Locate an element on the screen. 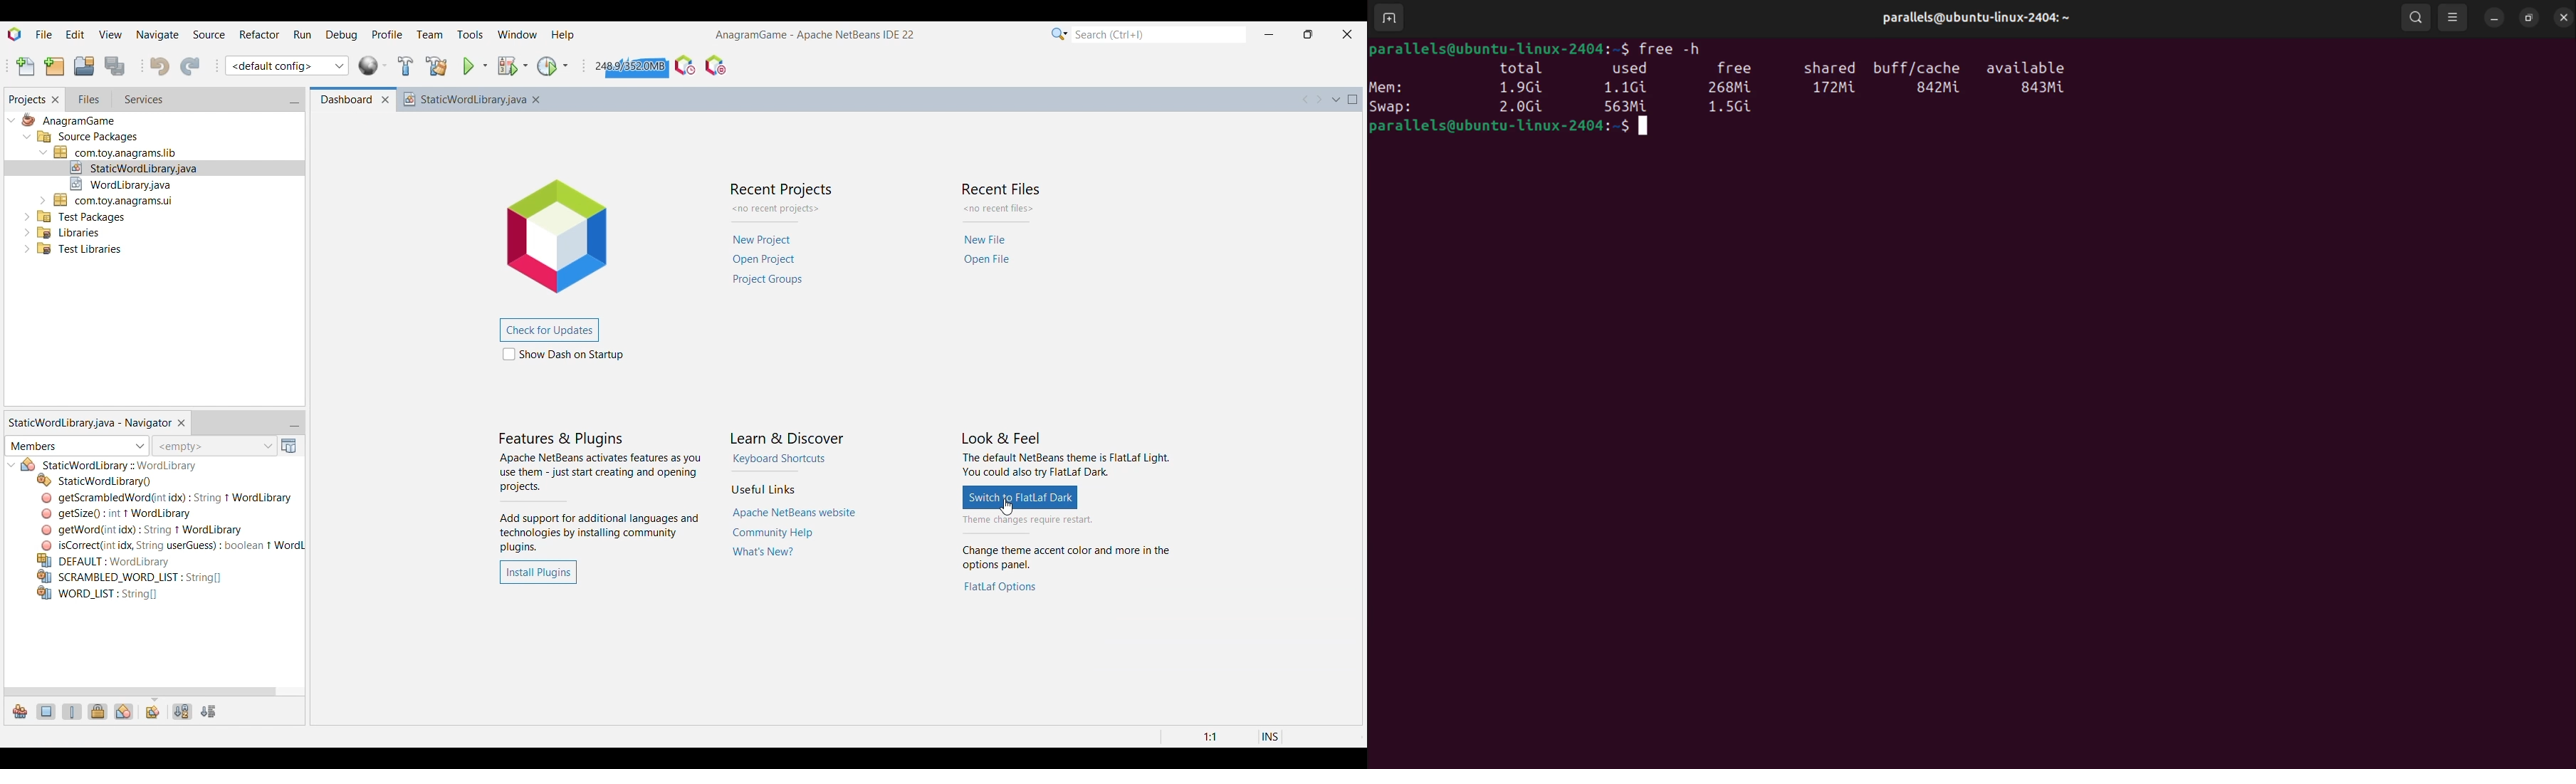 Image resolution: width=2576 pixels, height=784 pixels. view options is located at coordinates (2456, 20).